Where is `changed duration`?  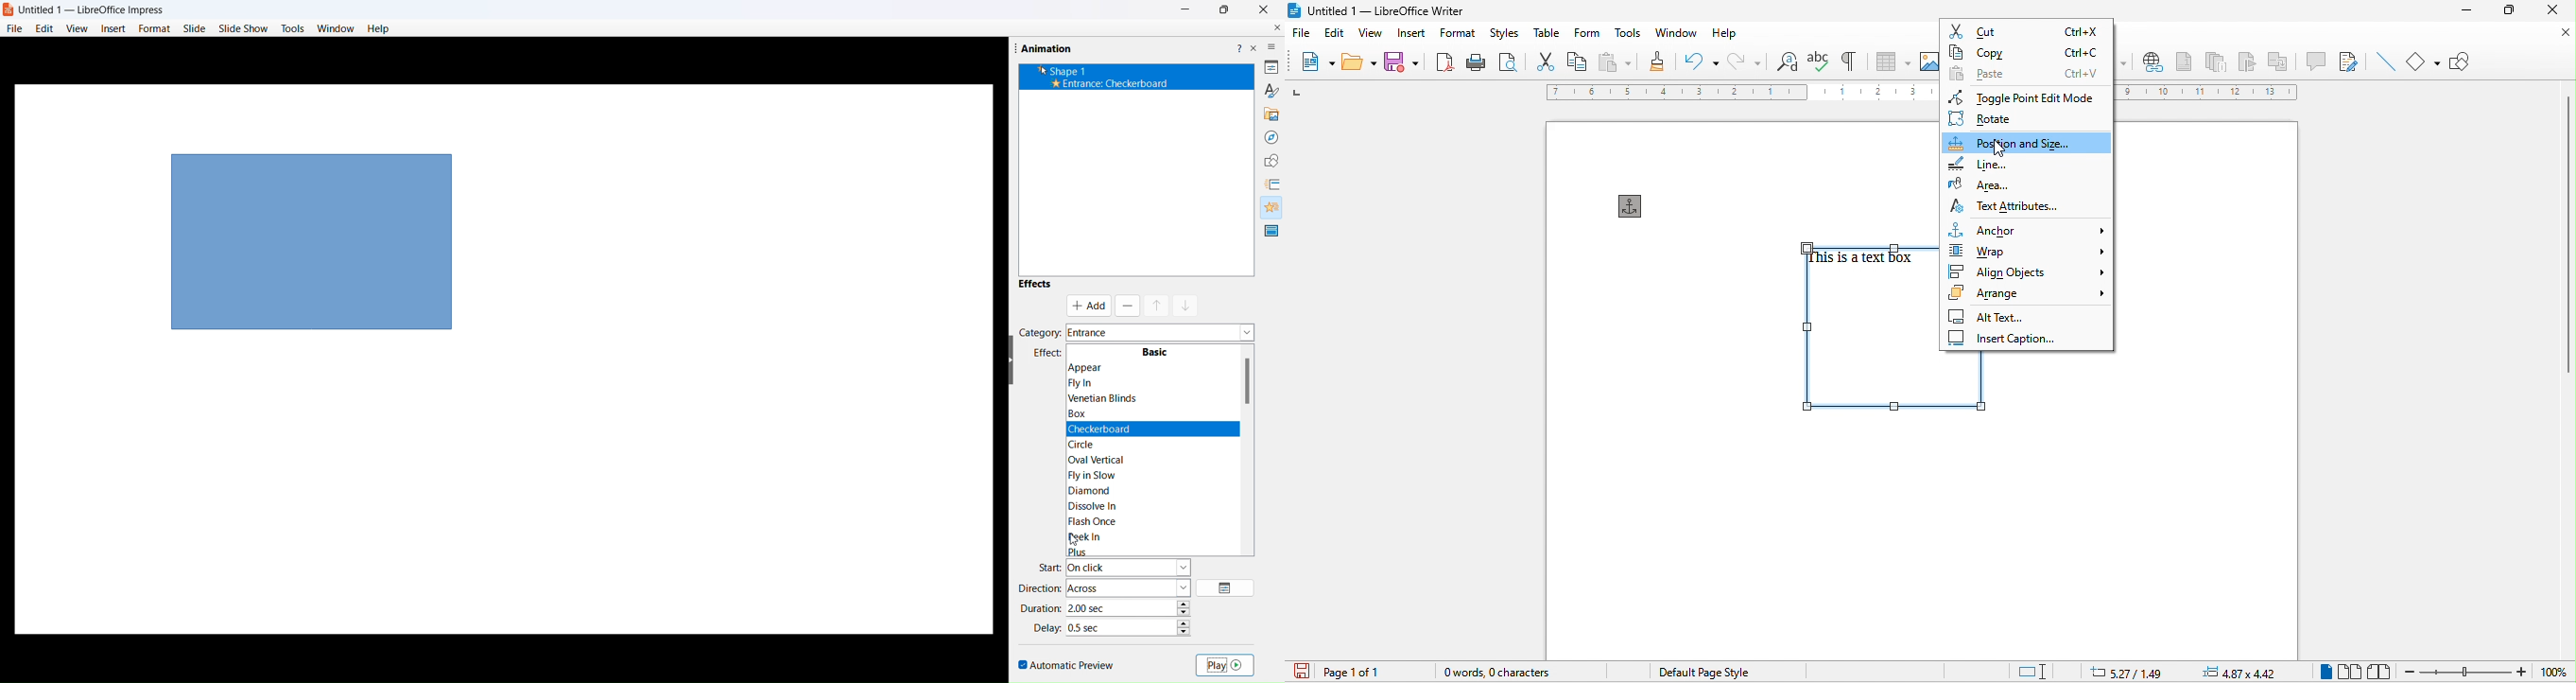 changed duration is located at coordinates (1116, 607).